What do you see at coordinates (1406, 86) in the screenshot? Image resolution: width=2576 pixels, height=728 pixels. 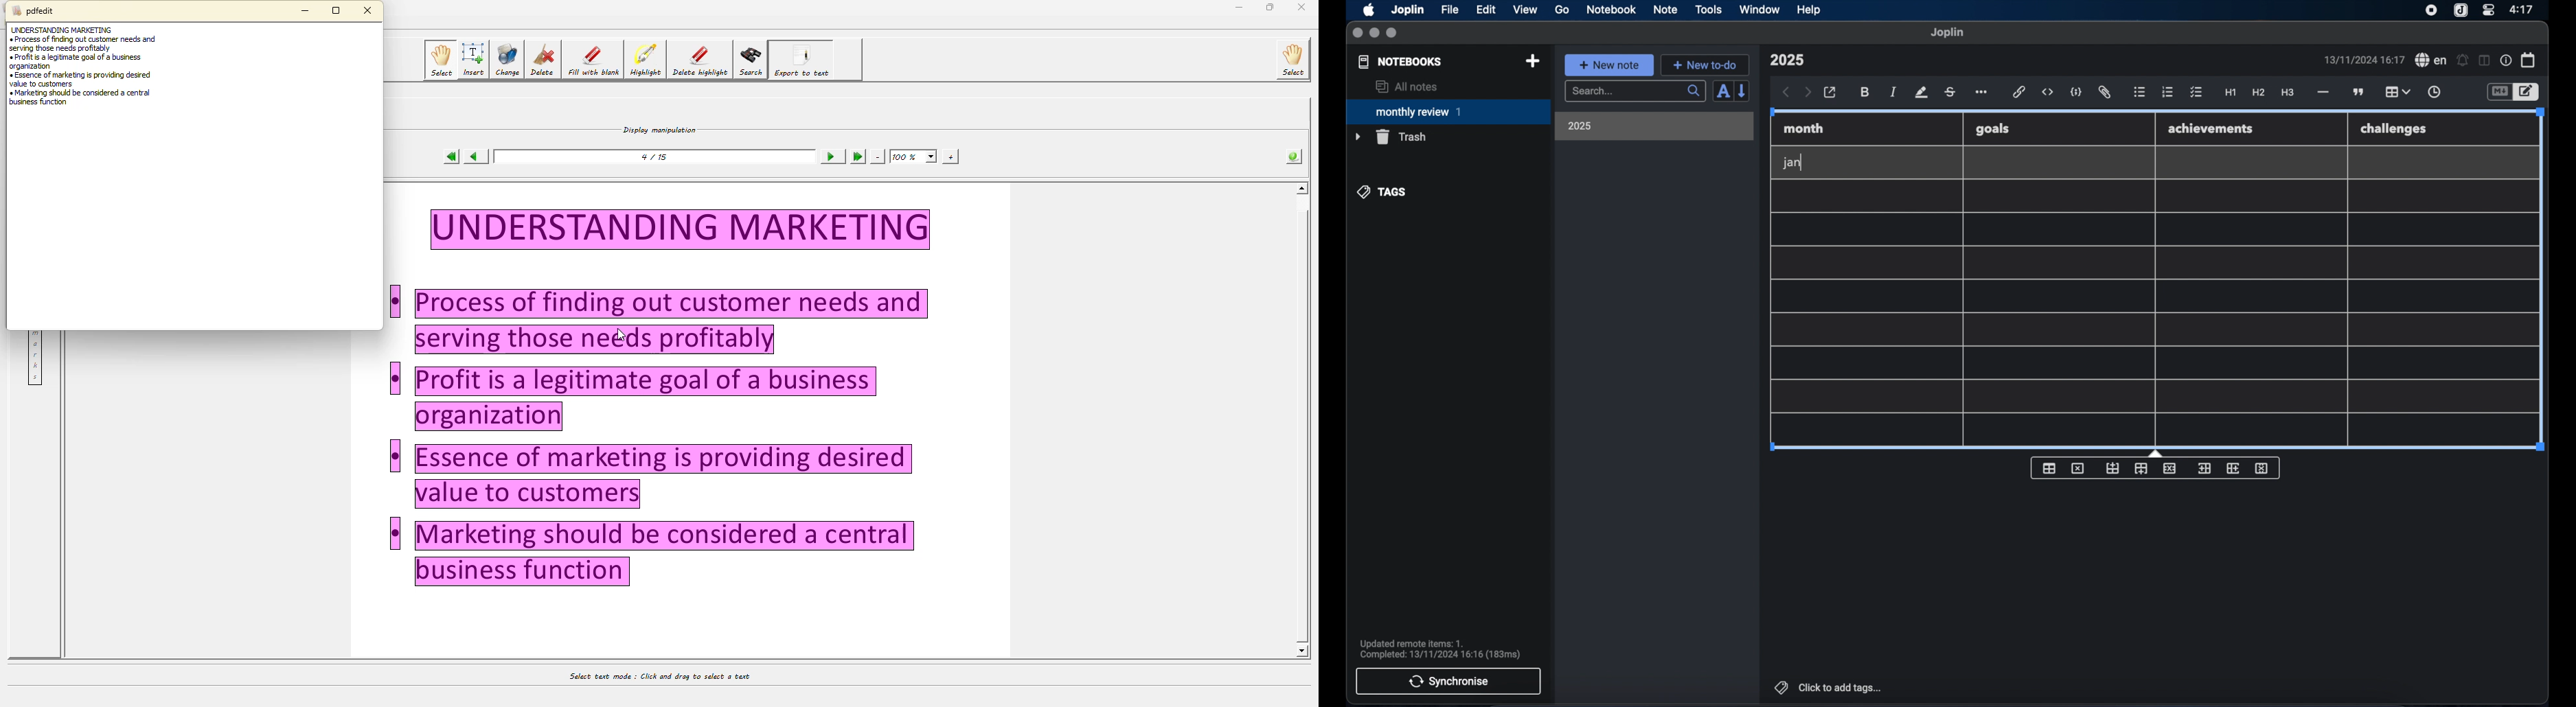 I see `all notes` at bounding box center [1406, 86].